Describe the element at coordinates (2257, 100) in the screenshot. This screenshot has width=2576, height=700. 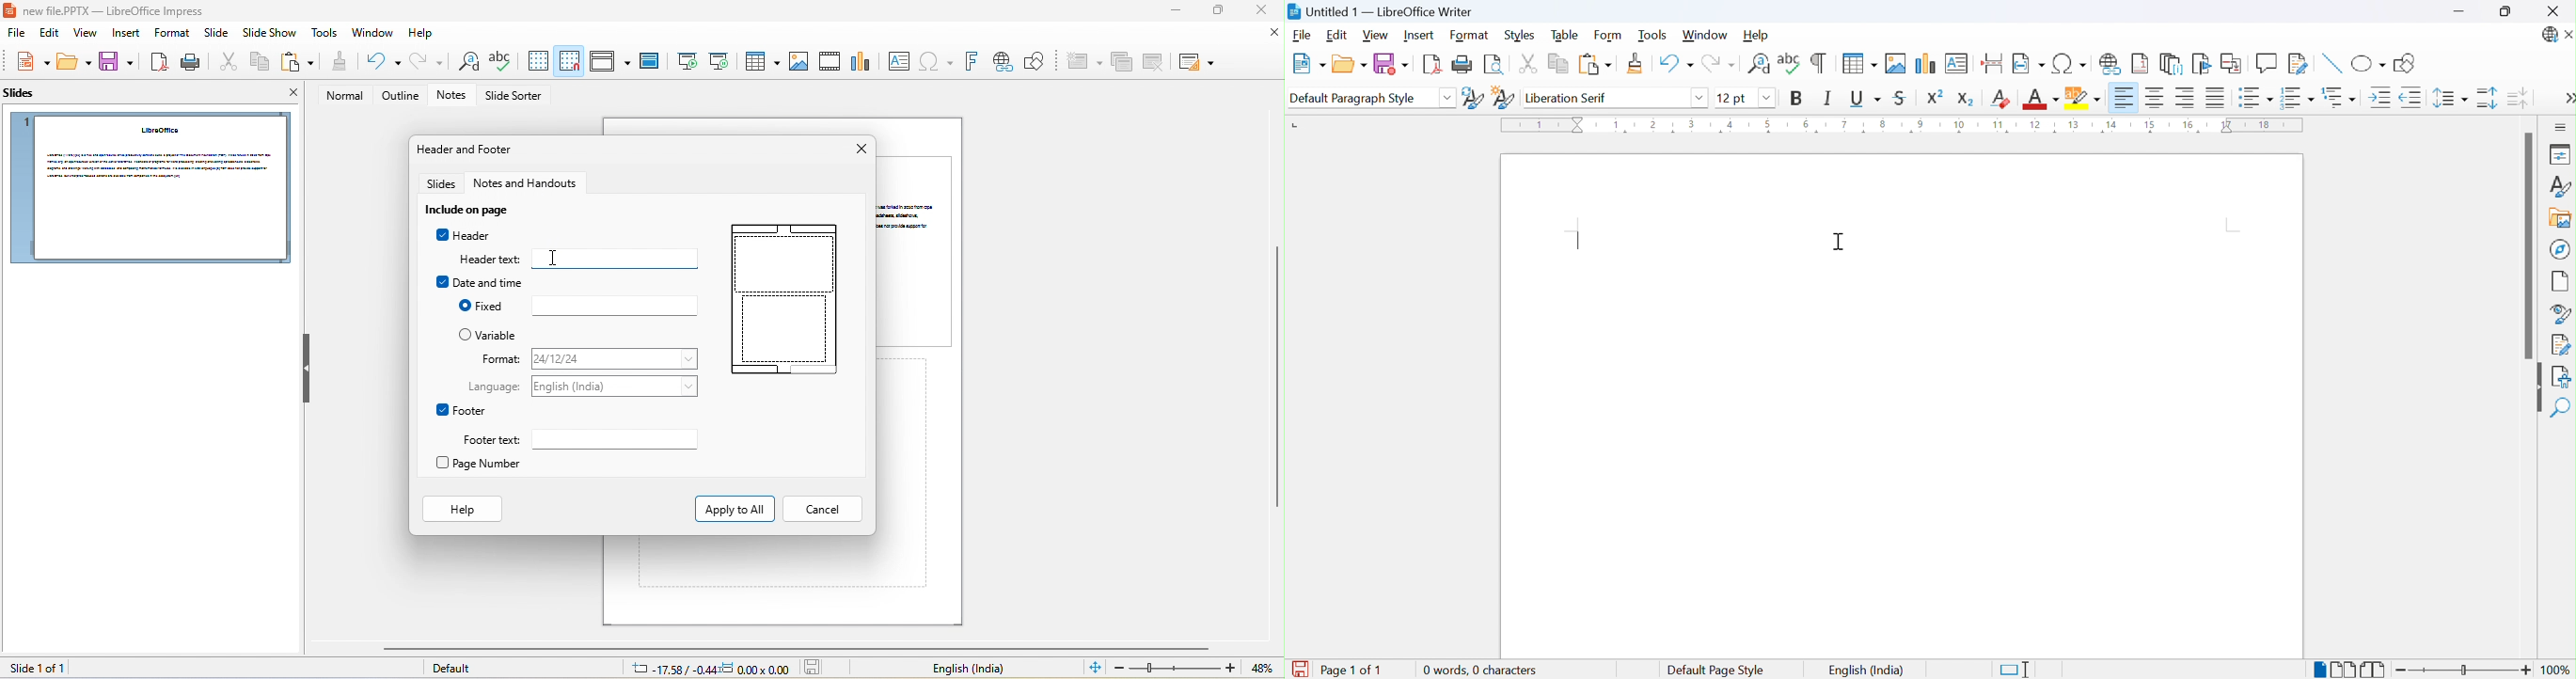
I see `Toggle unordered list` at that location.